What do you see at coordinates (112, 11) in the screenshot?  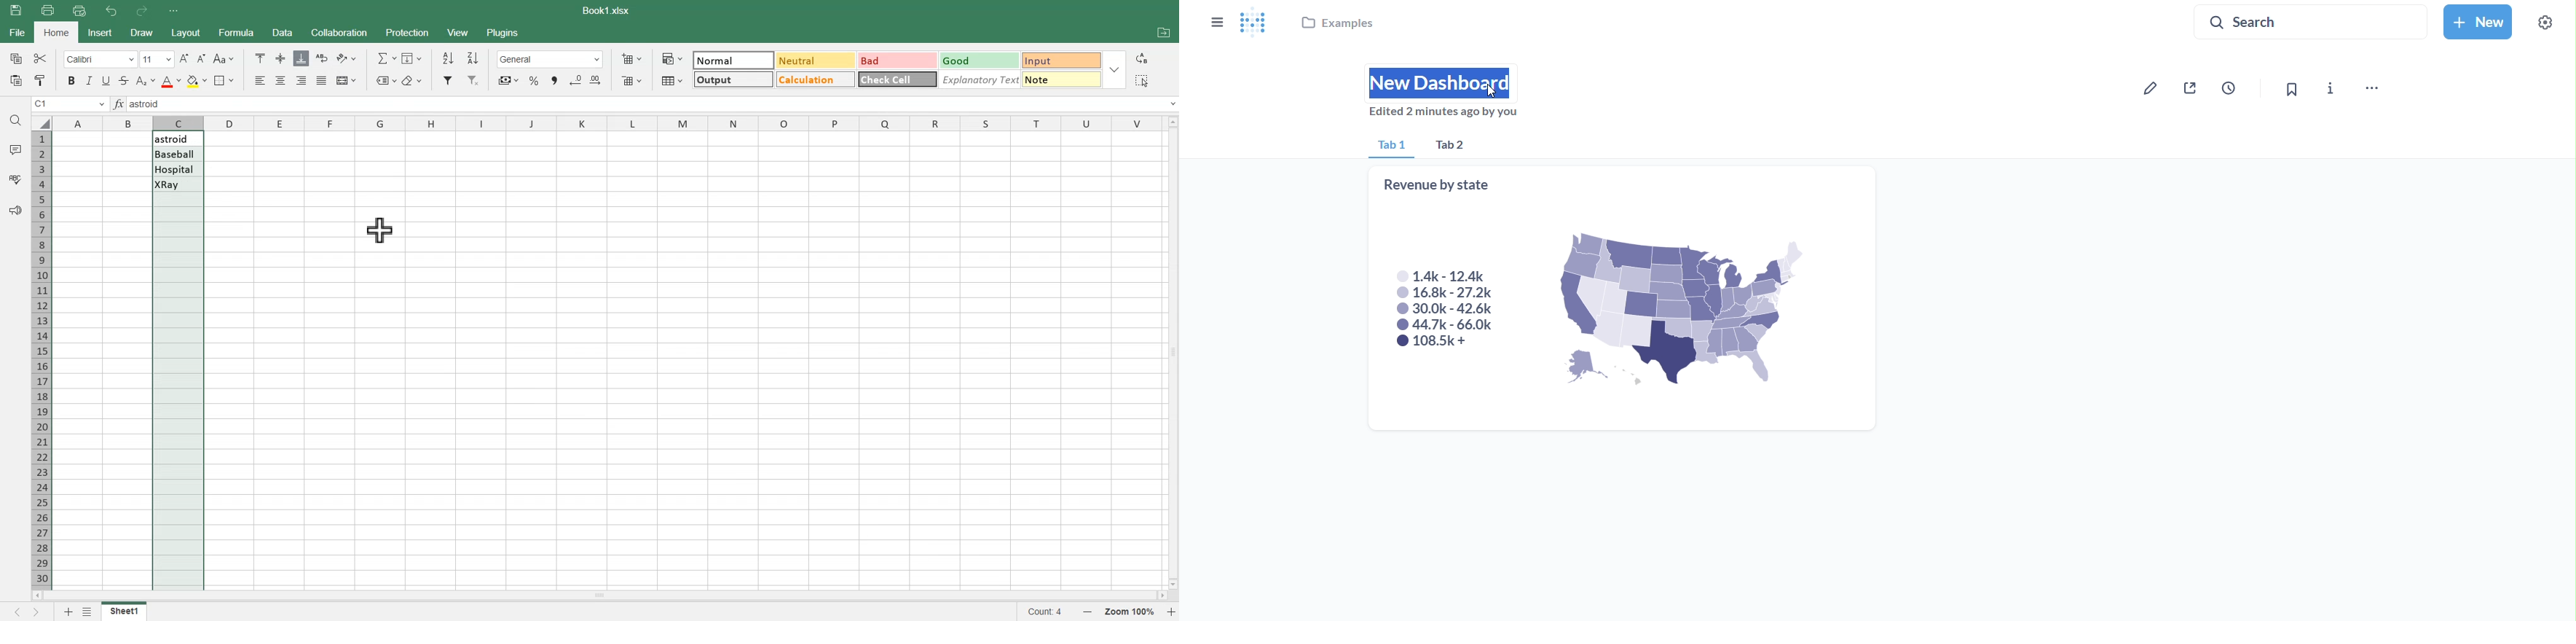 I see `Undo` at bounding box center [112, 11].